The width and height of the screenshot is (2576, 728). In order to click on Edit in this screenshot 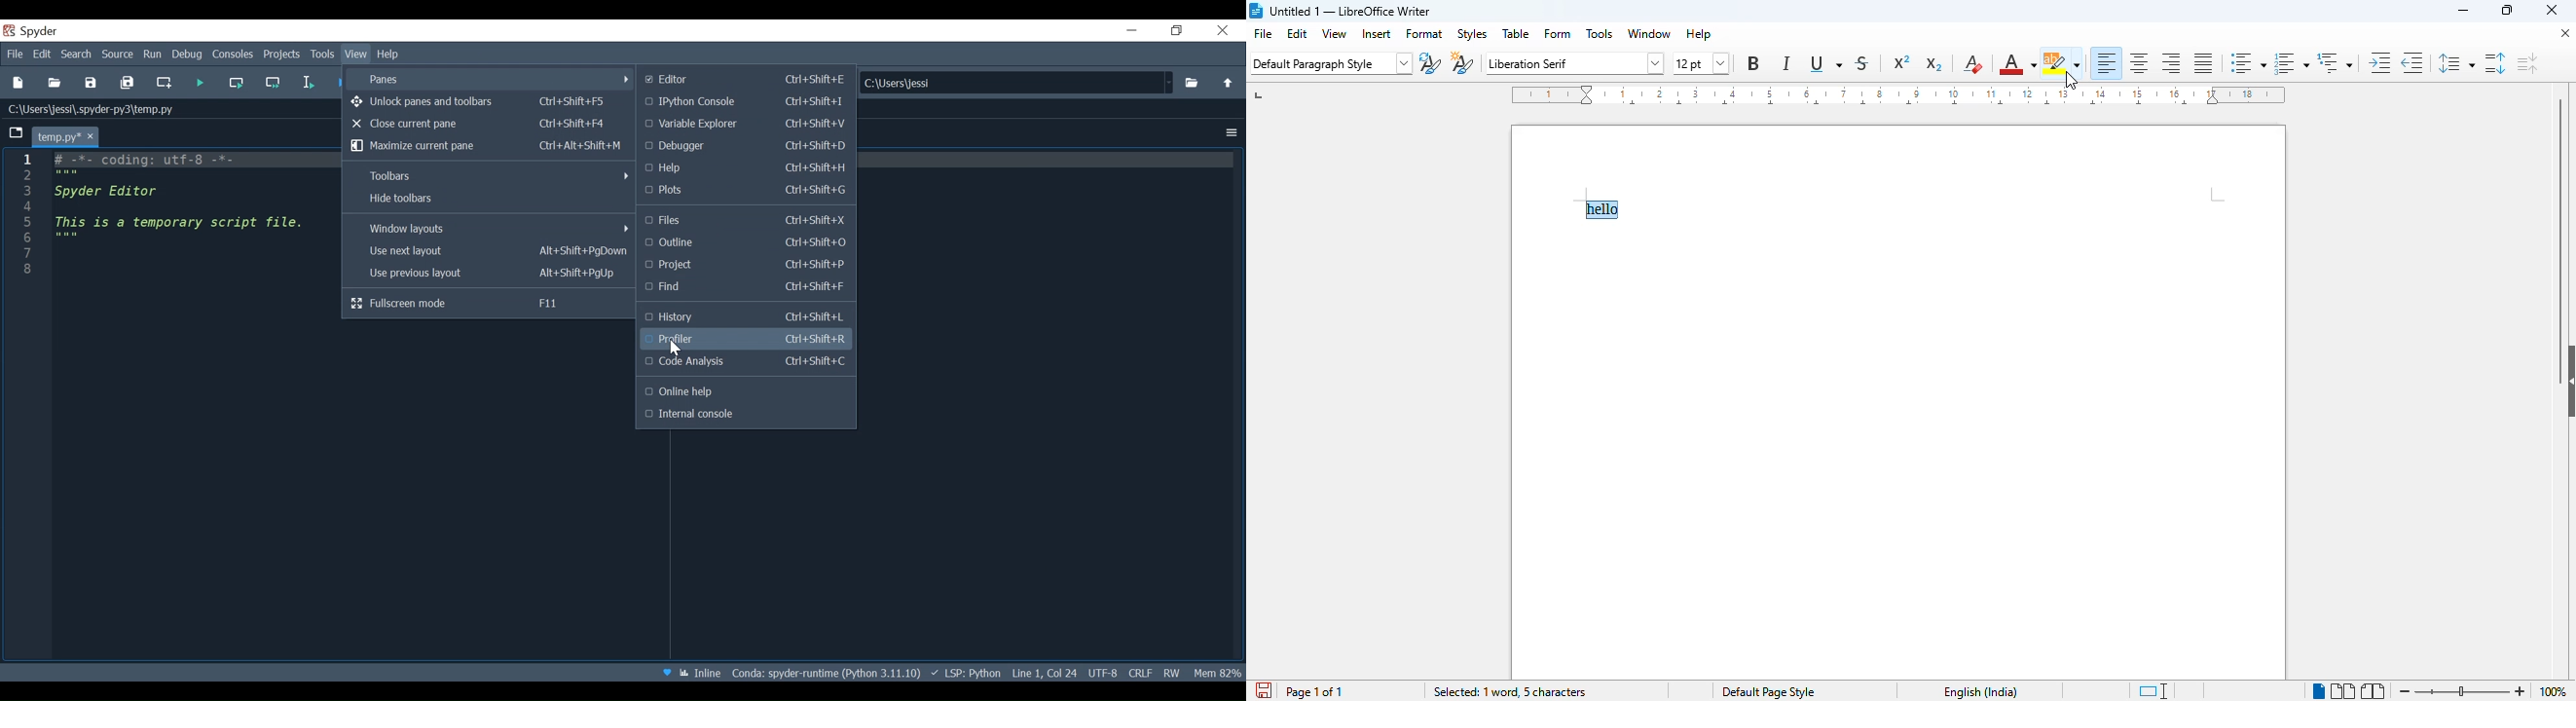, I will do `click(42, 54)`.